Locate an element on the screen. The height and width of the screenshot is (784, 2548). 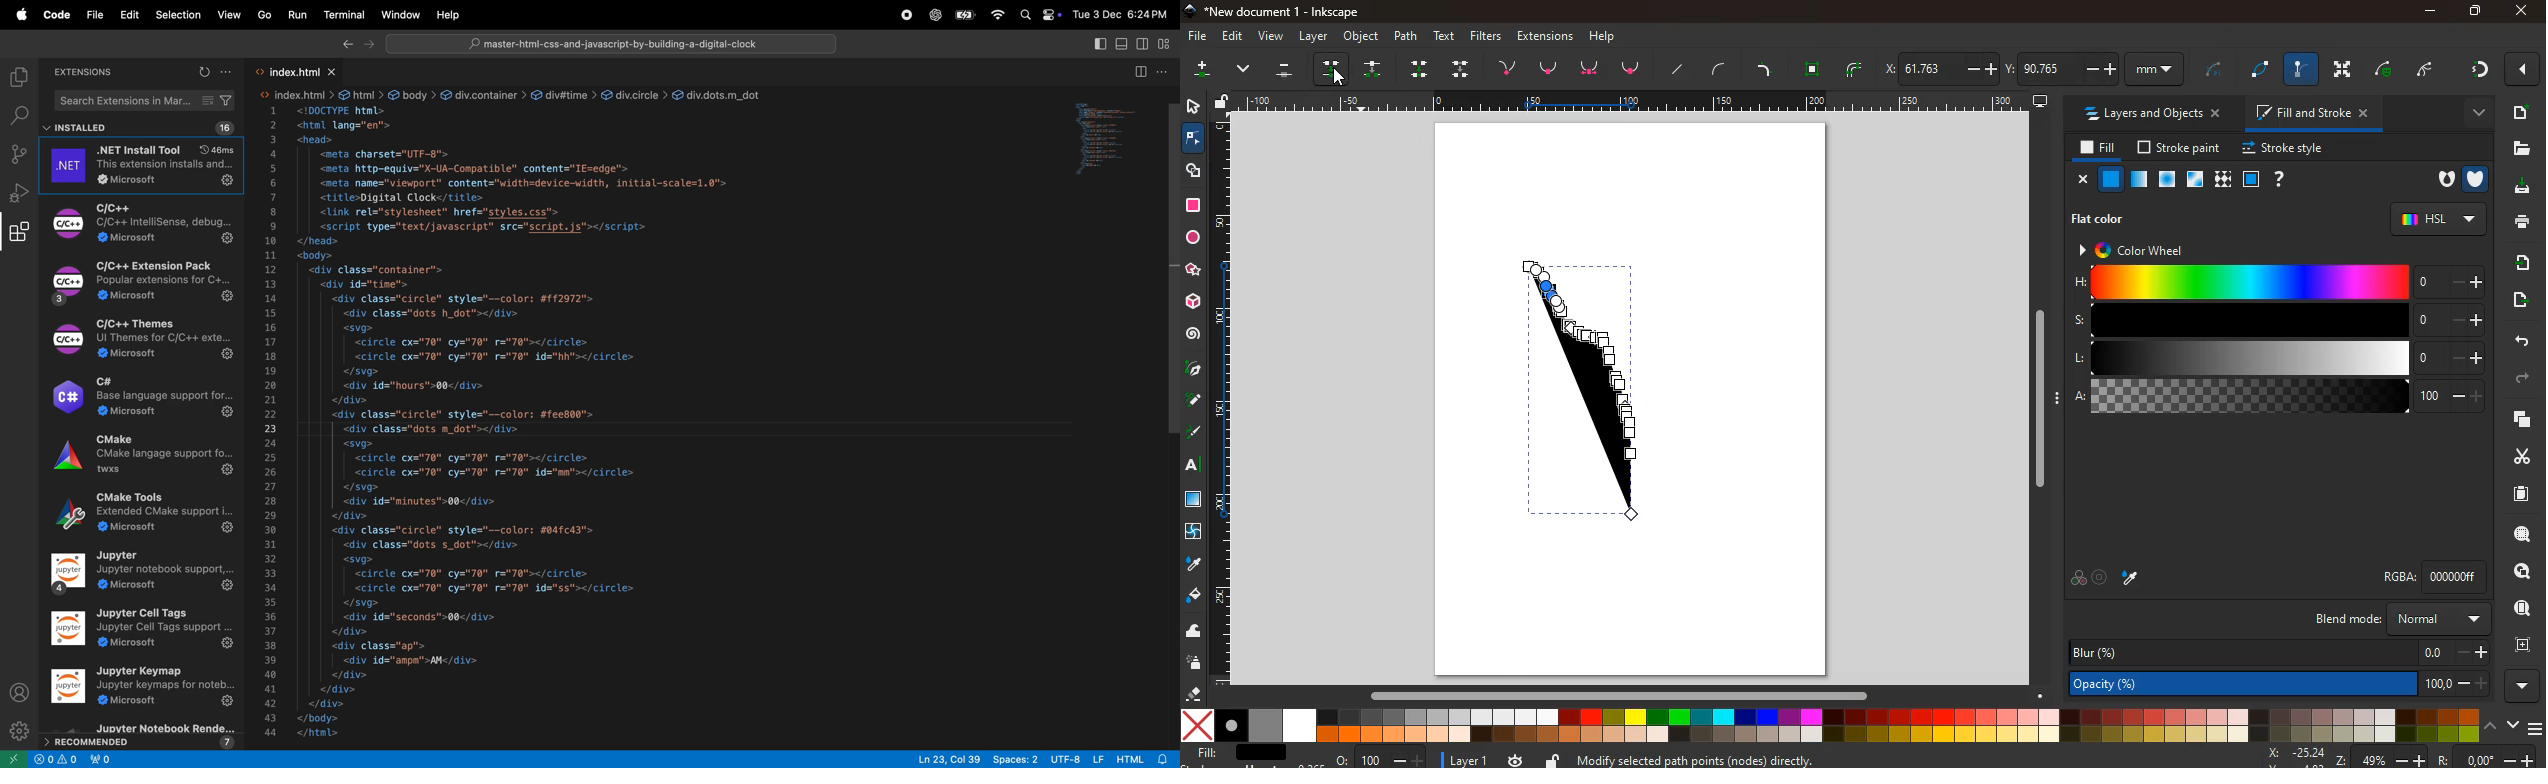
path is located at coordinates (1408, 35).